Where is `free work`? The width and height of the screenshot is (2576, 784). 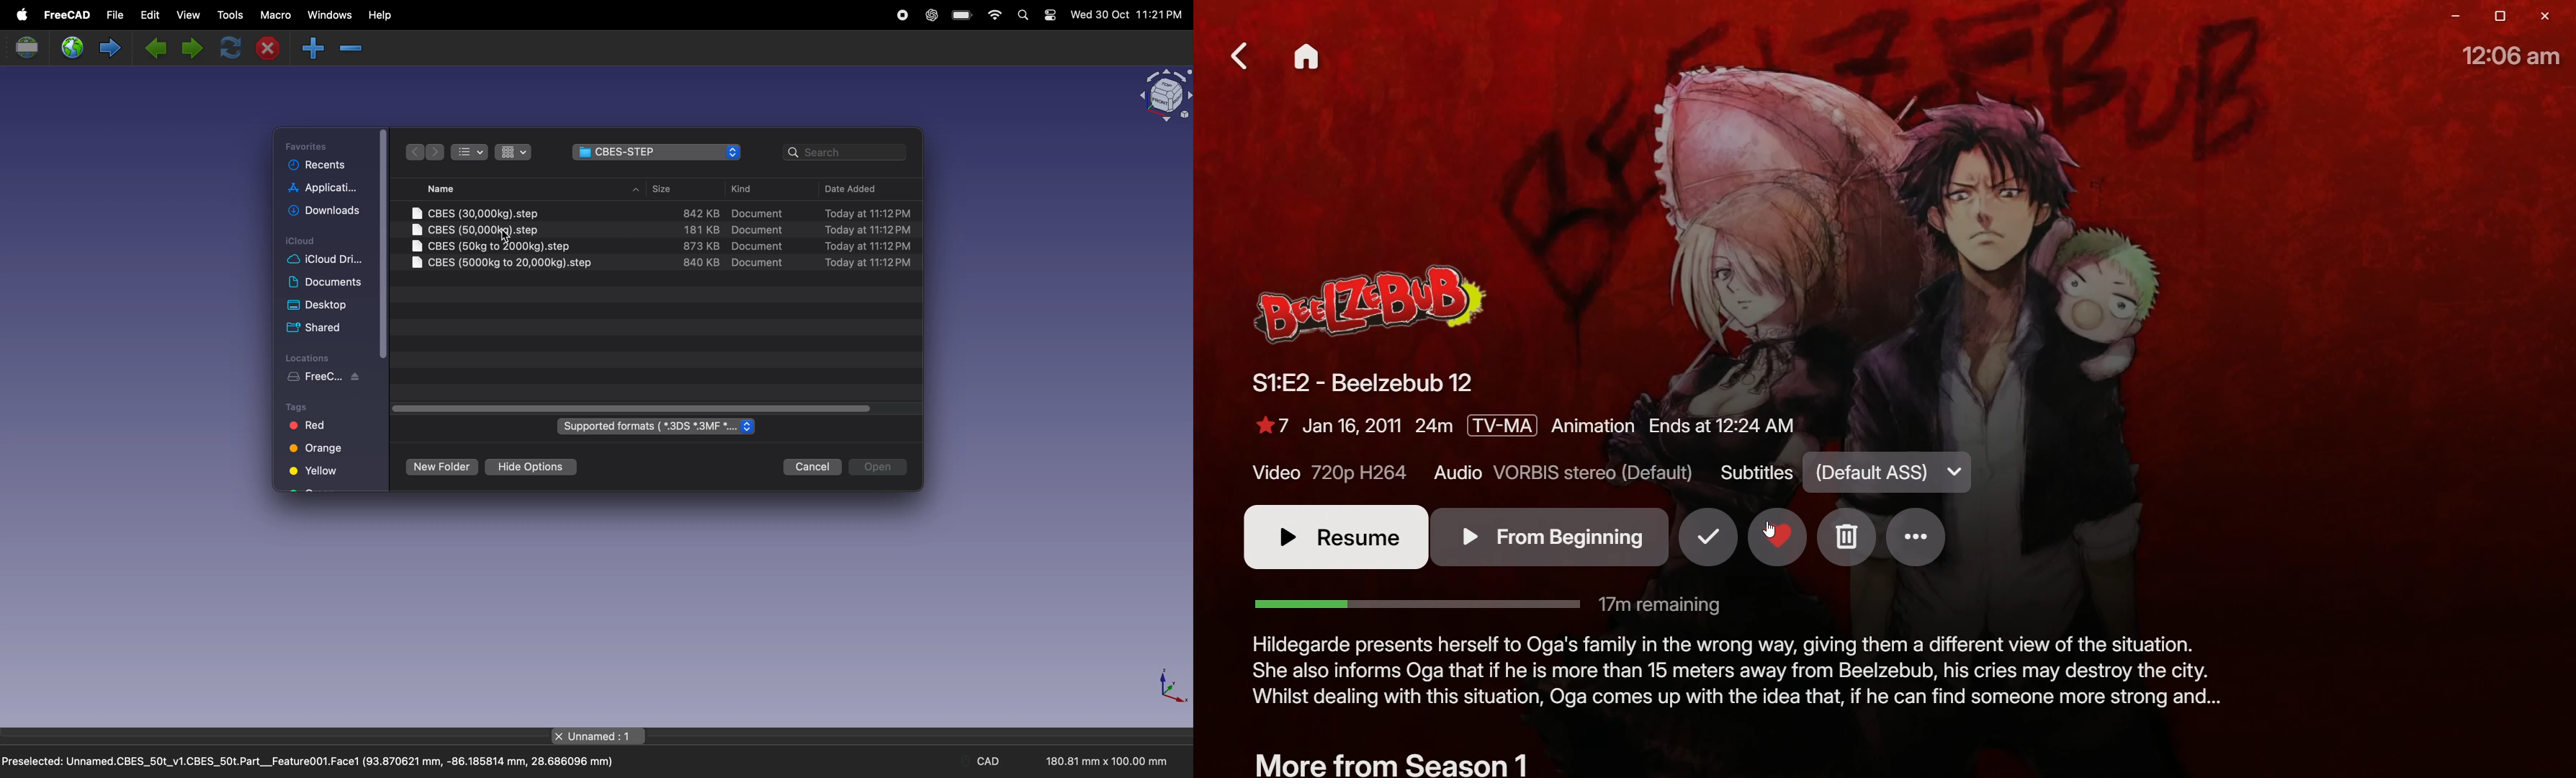
free work is located at coordinates (325, 377).